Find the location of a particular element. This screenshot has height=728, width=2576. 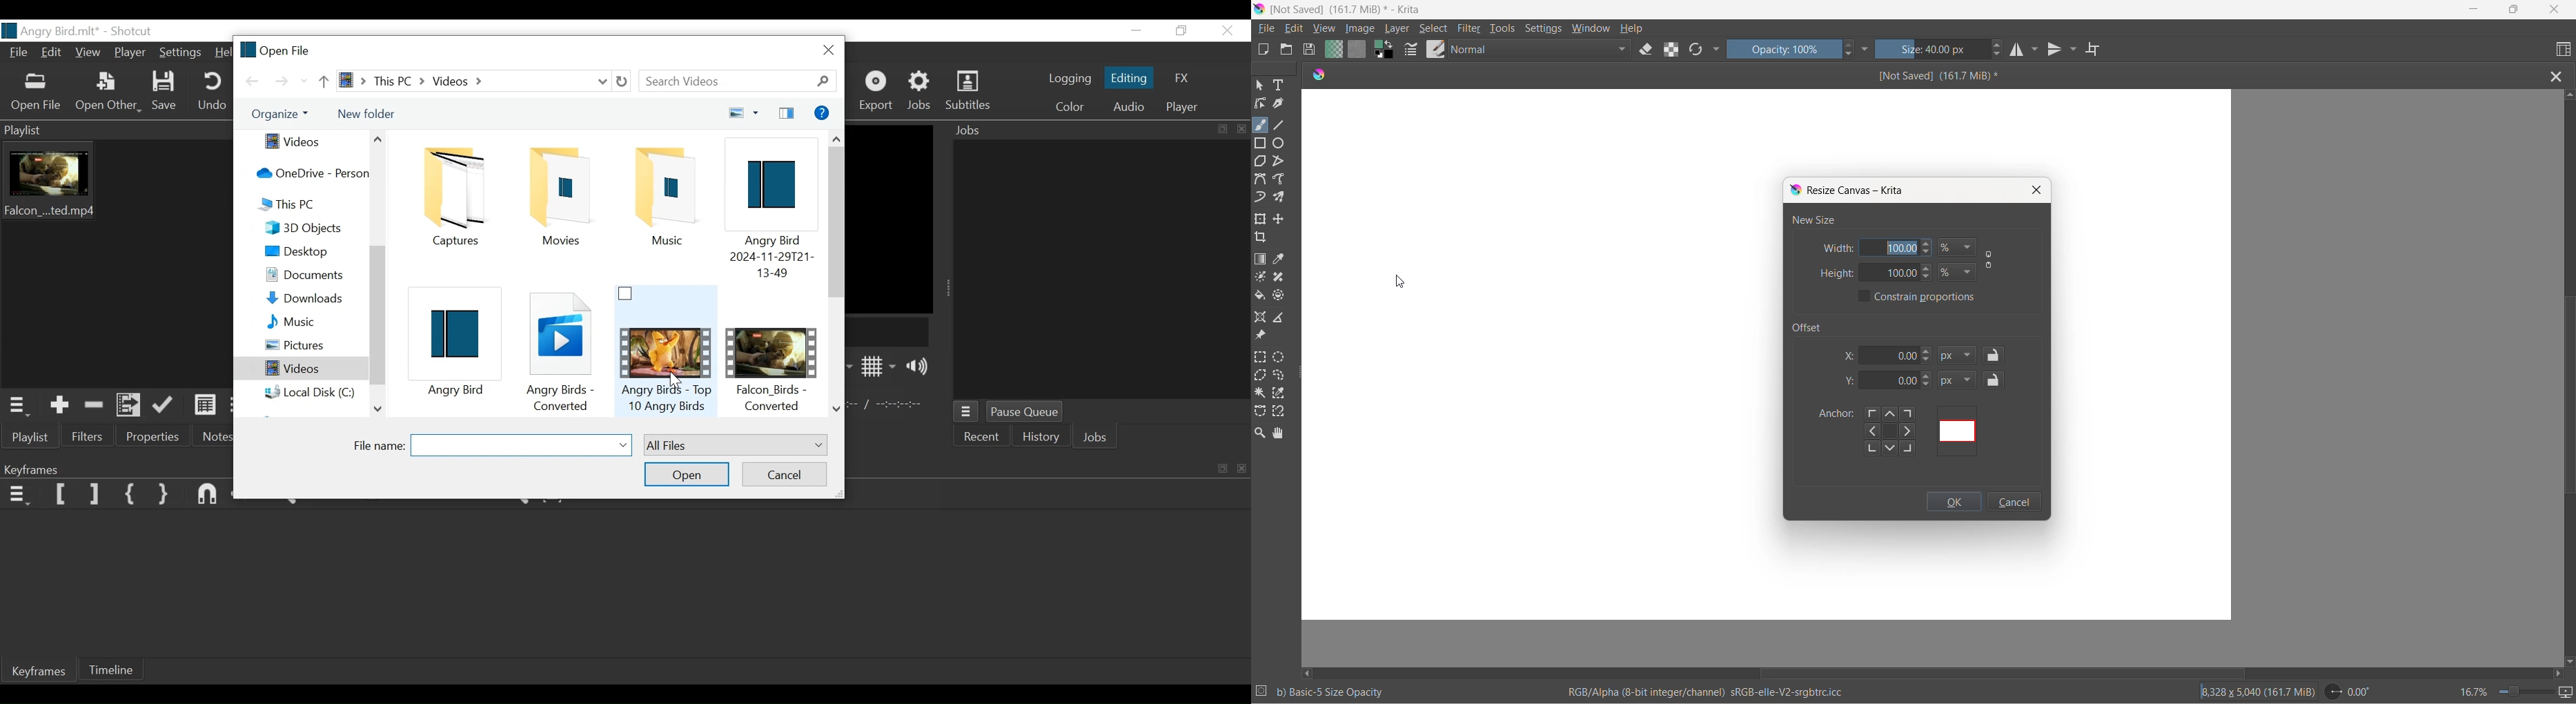

more settings dropdown button is located at coordinates (1866, 49).